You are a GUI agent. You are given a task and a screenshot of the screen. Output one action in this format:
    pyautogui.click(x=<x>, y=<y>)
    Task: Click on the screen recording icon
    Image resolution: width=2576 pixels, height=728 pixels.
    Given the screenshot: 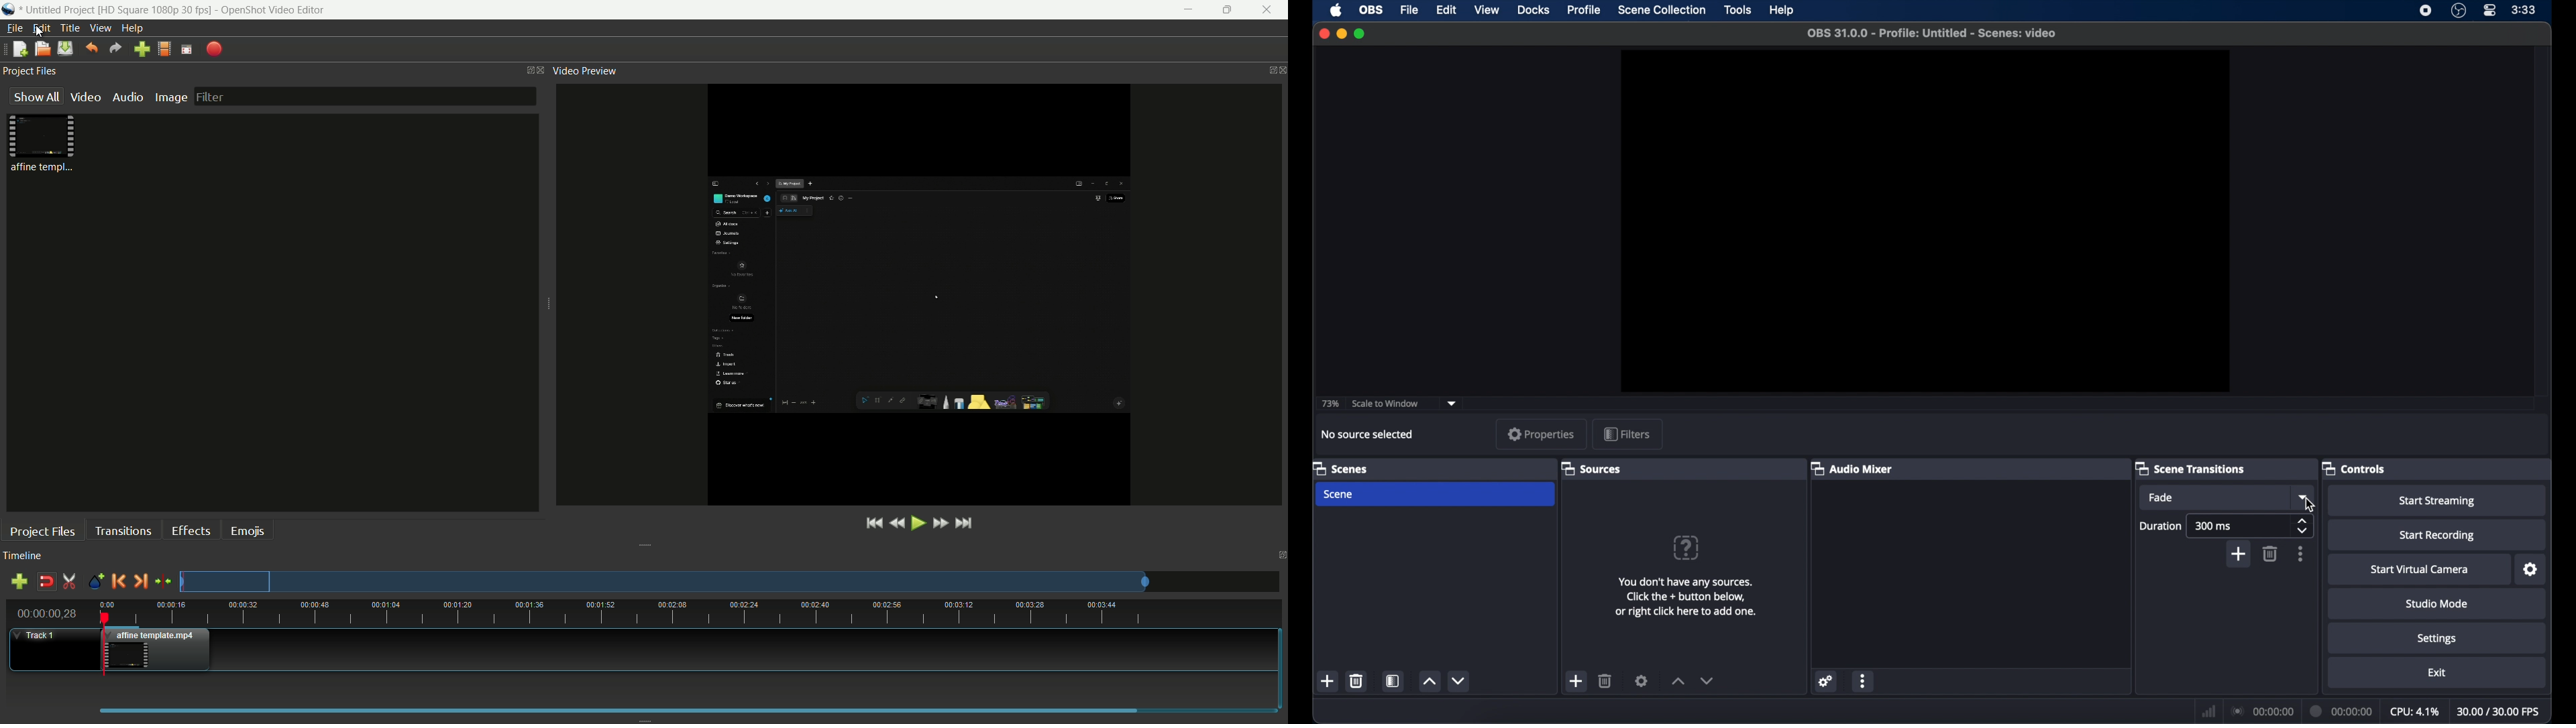 What is the action you would take?
    pyautogui.click(x=2426, y=11)
    